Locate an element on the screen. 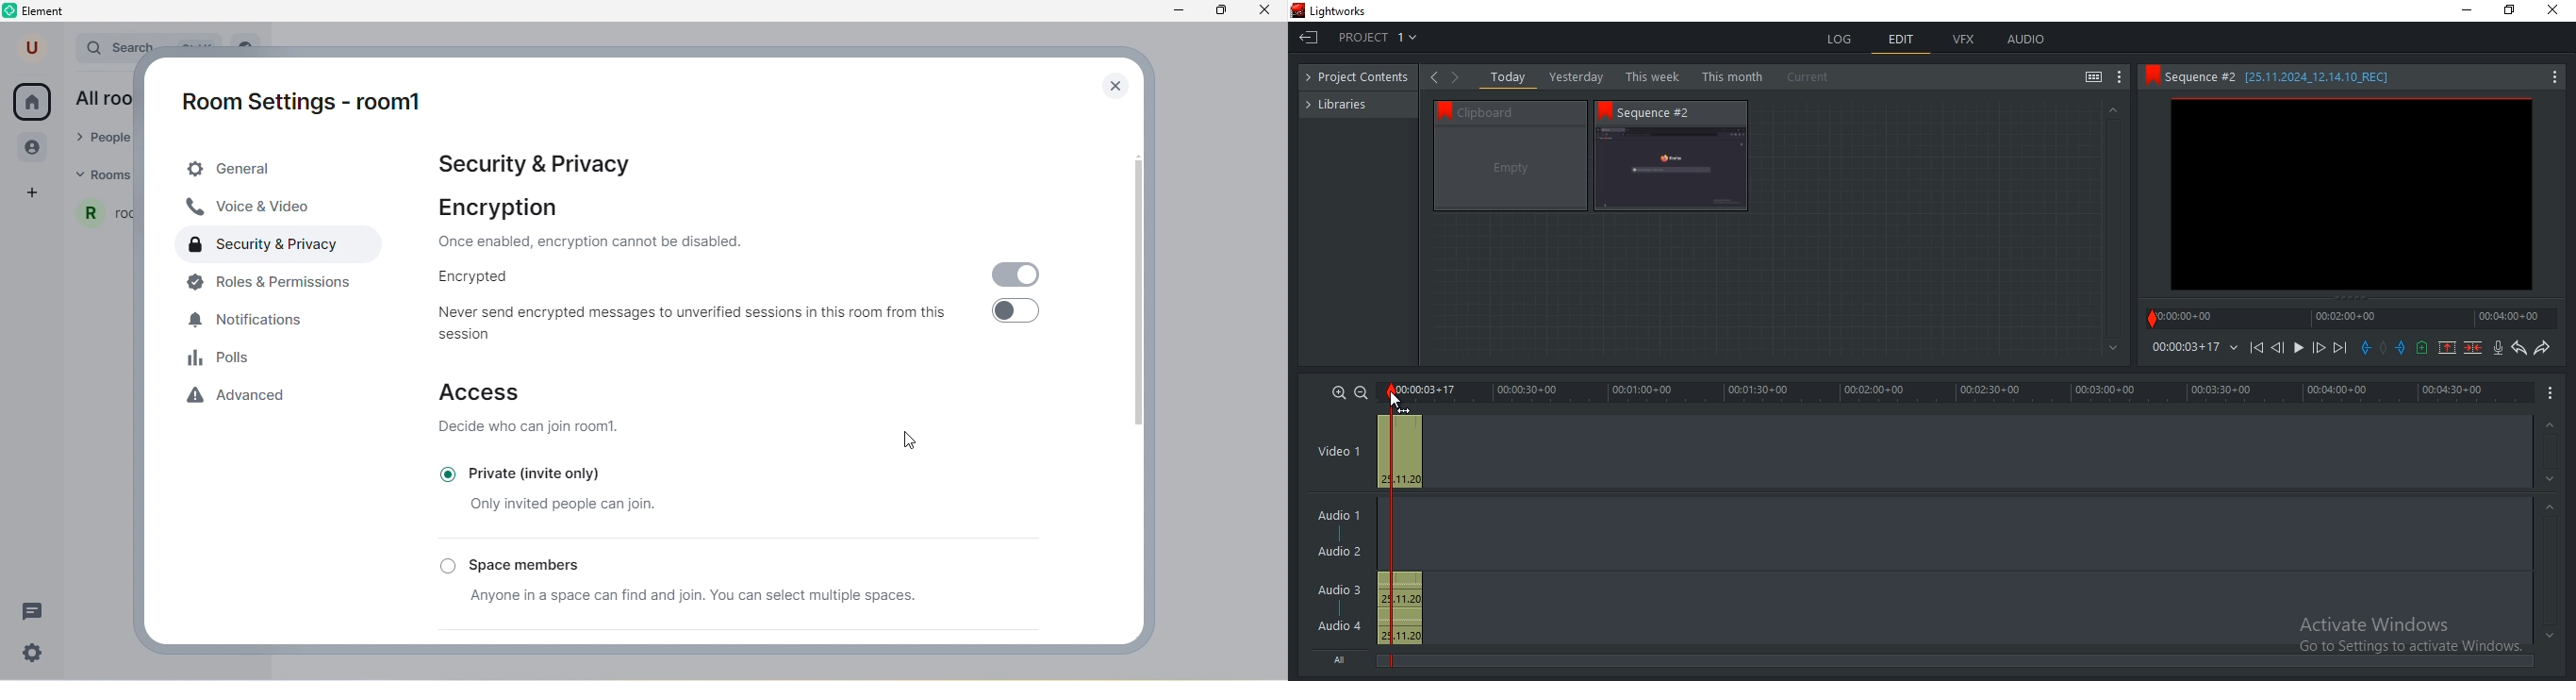  home is located at coordinates (32, 102).